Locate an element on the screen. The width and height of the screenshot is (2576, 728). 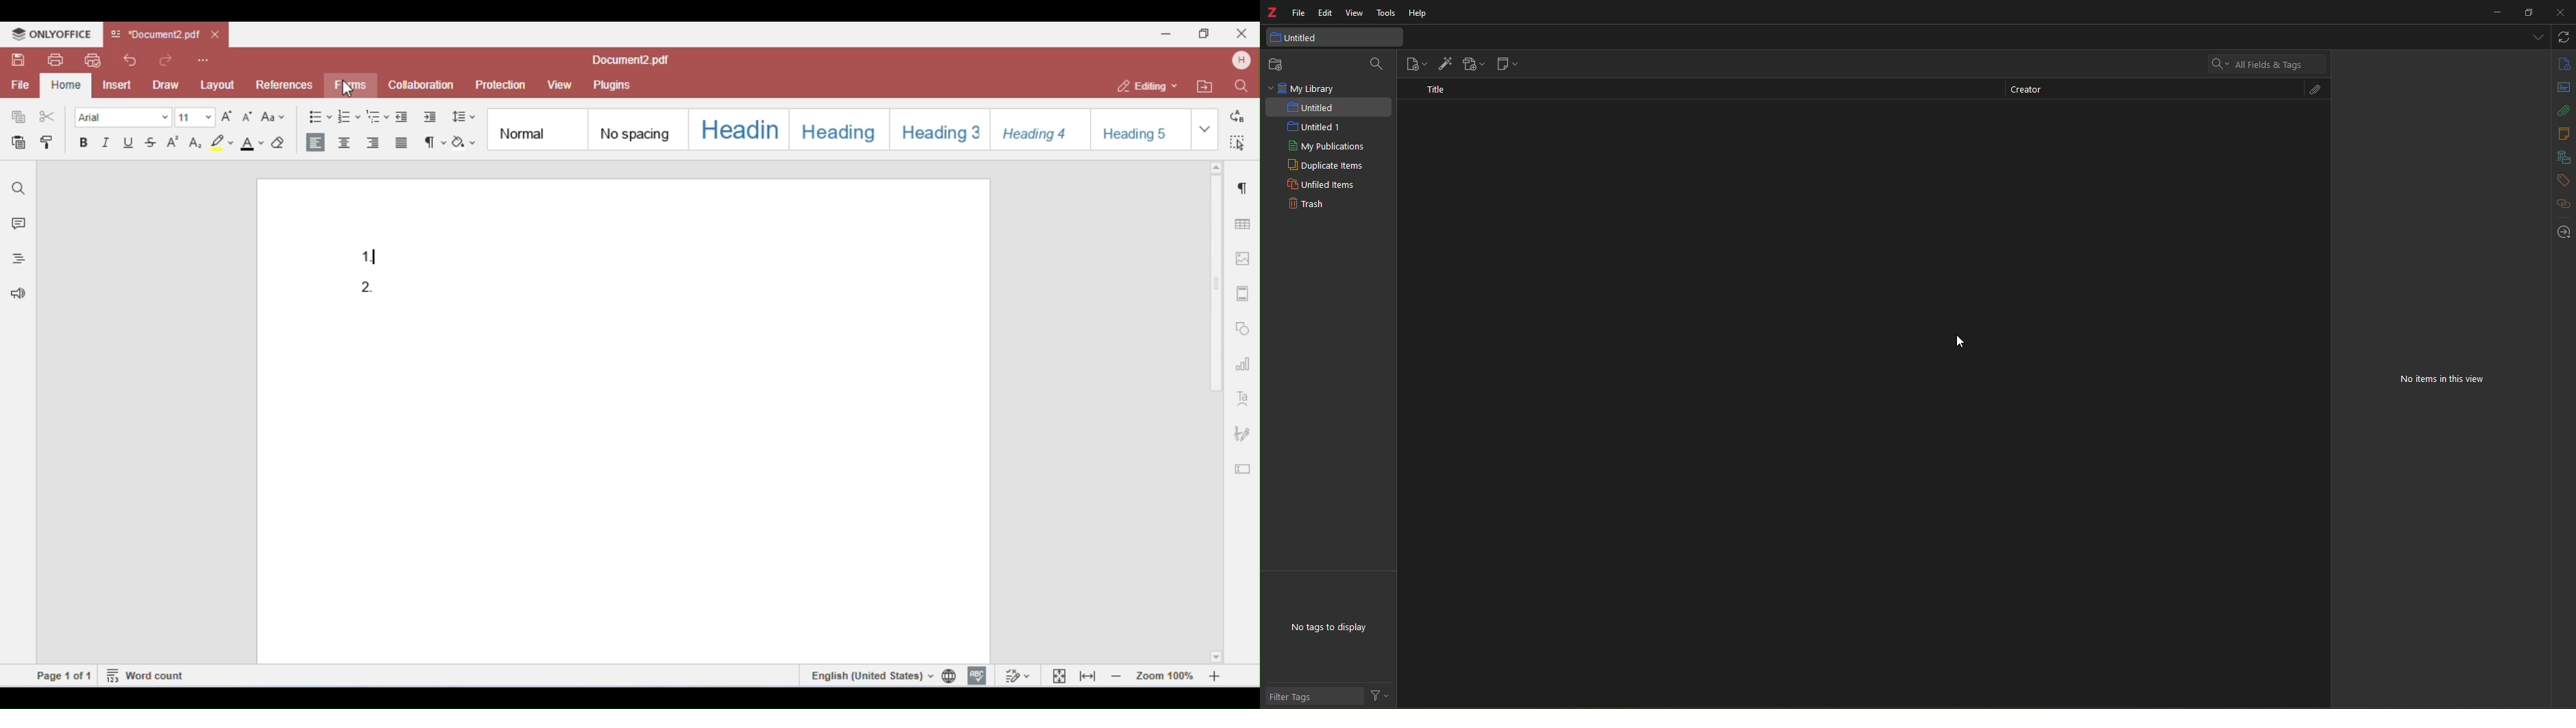
font size is located at coordinates (196, 118).